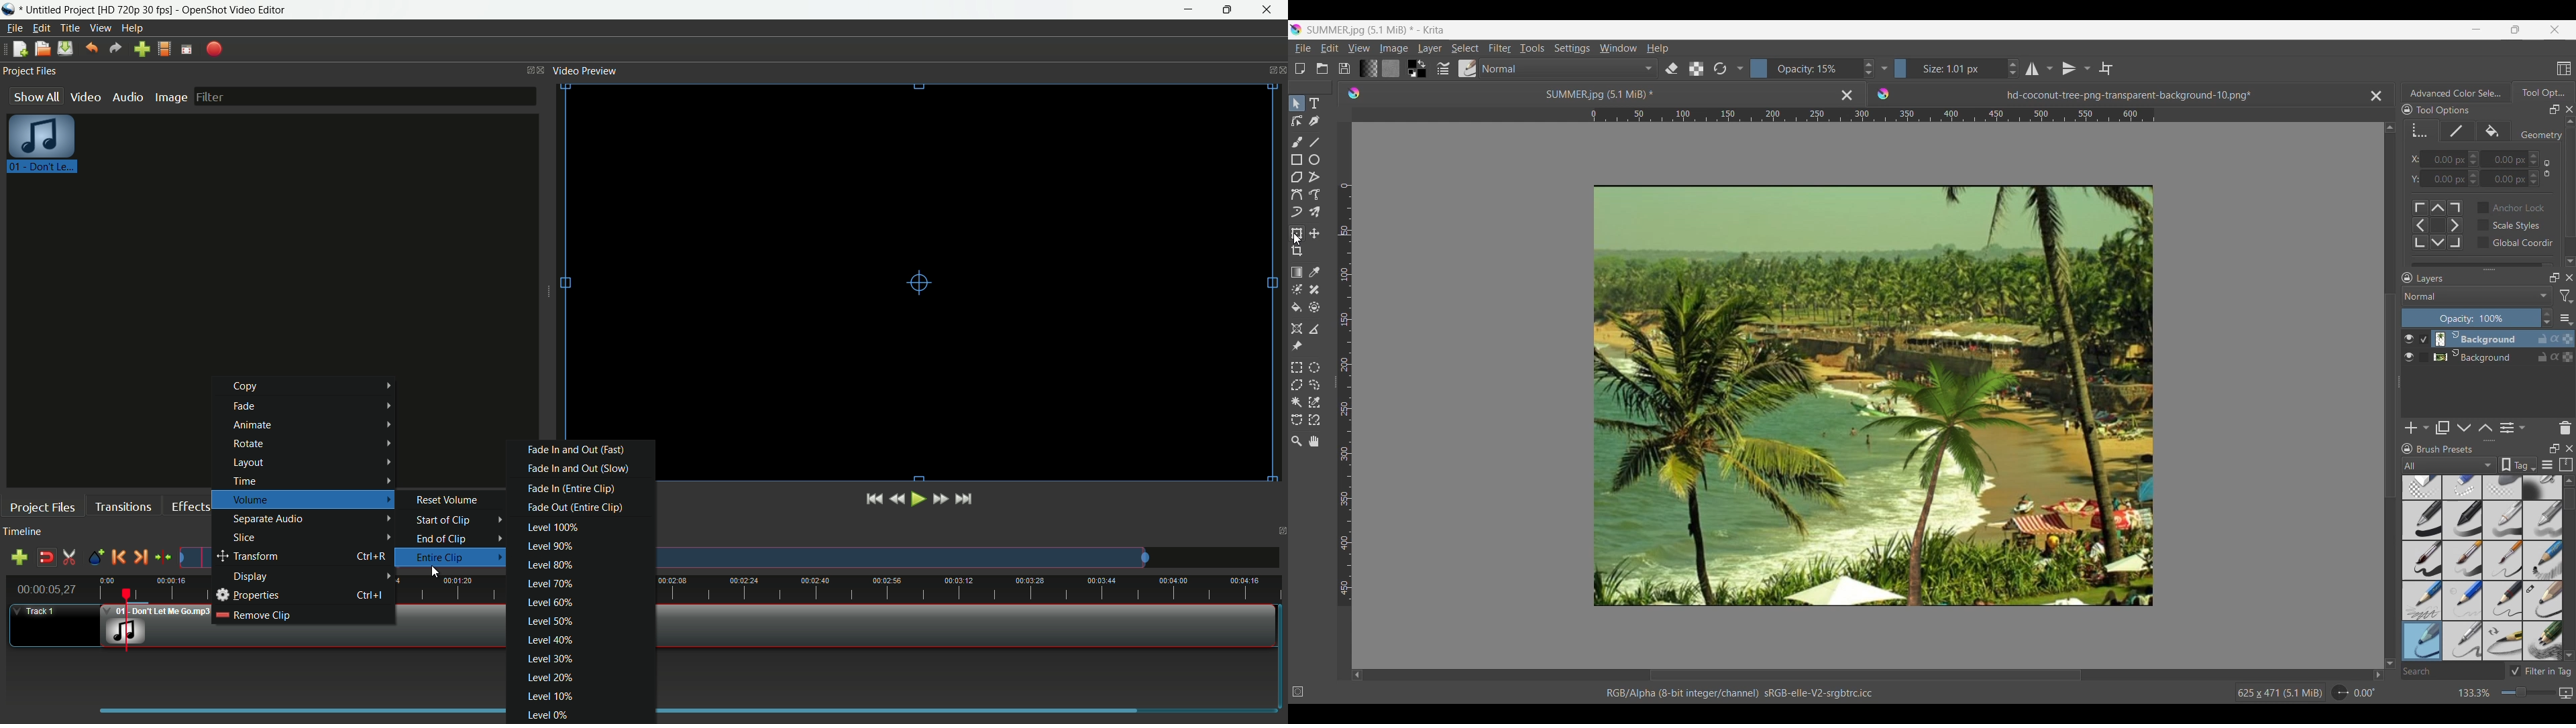  What do you see at coordinates (1847, 95) in the screenshot?
I see `Close` at bounding box center [1847, 95].